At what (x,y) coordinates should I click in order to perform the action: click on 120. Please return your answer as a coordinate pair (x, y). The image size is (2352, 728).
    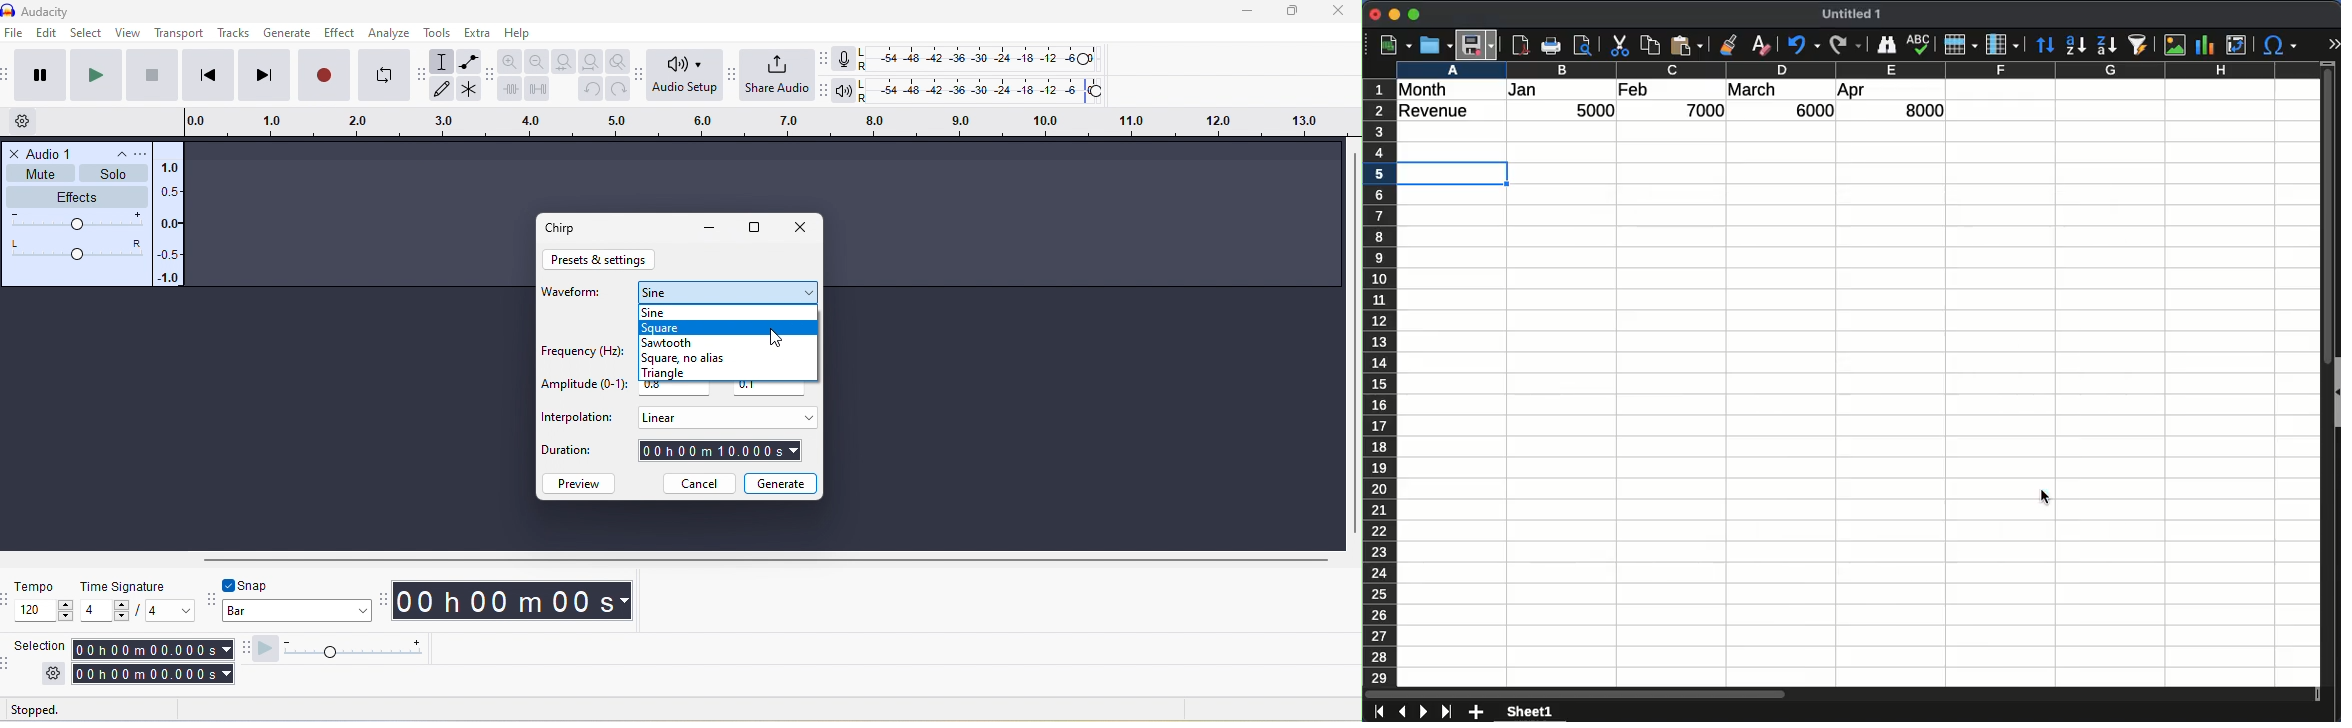
    Looking at the image, I should click on (45, 611).